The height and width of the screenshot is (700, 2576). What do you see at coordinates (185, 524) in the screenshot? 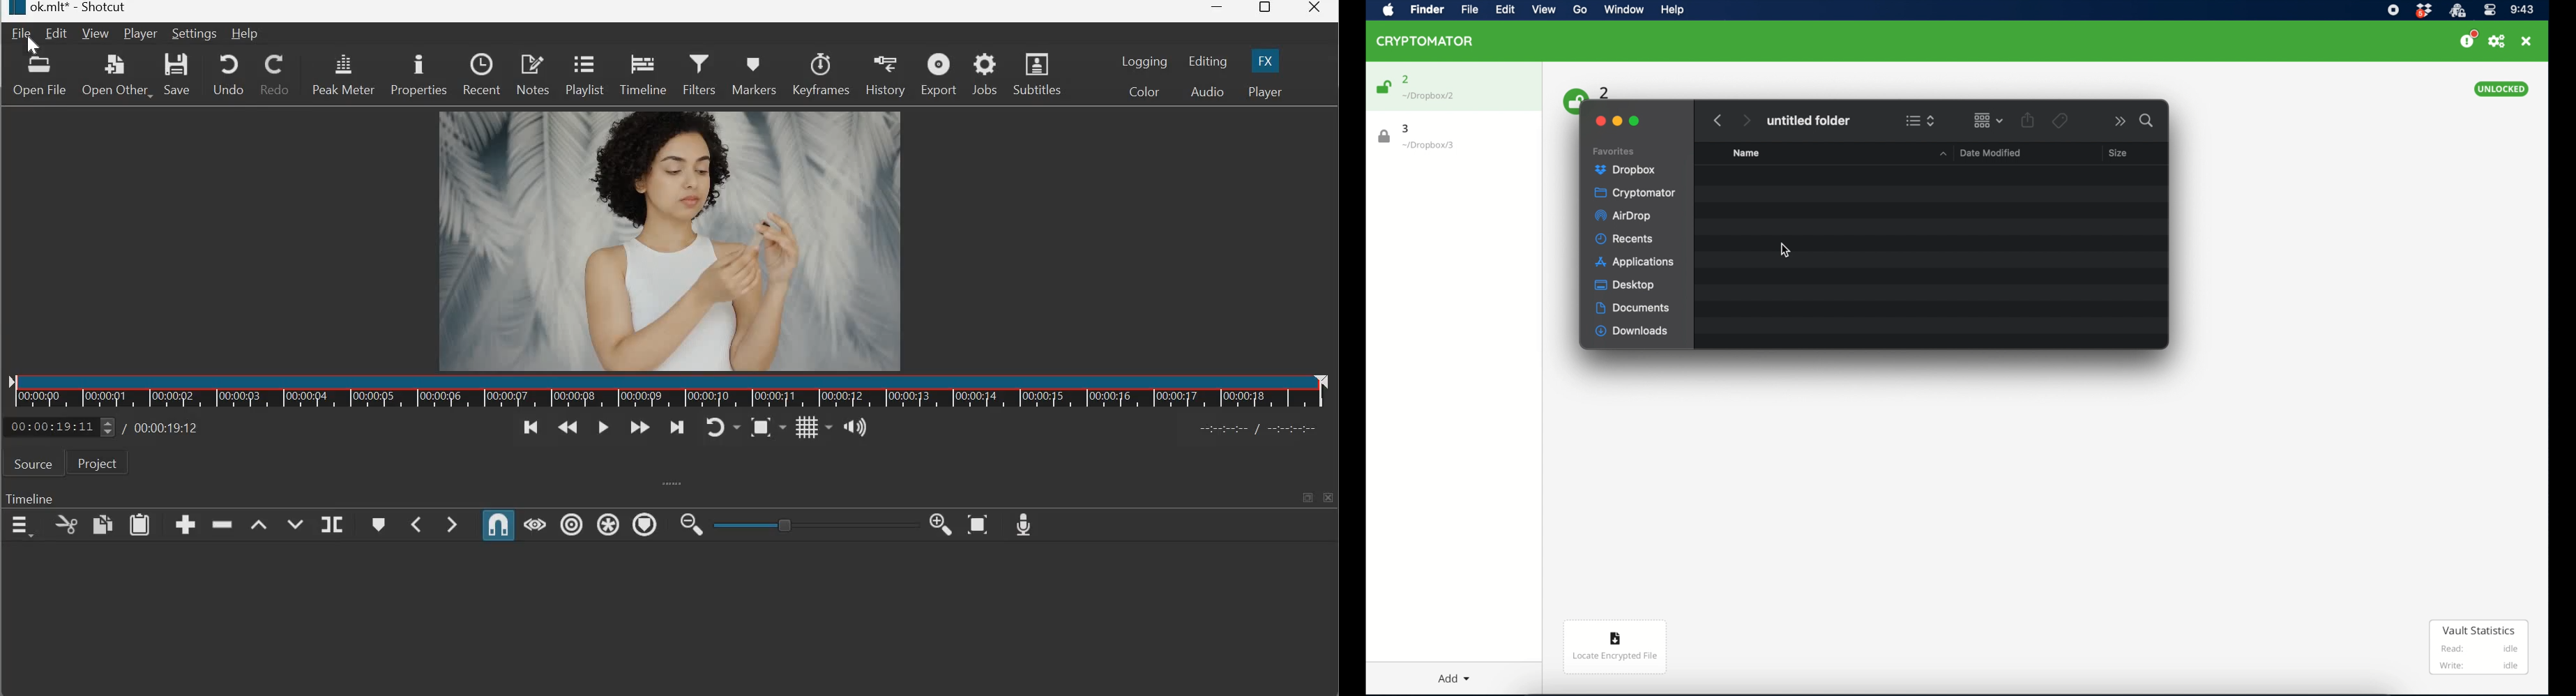
I see `append` at bounding box center [185, 524].